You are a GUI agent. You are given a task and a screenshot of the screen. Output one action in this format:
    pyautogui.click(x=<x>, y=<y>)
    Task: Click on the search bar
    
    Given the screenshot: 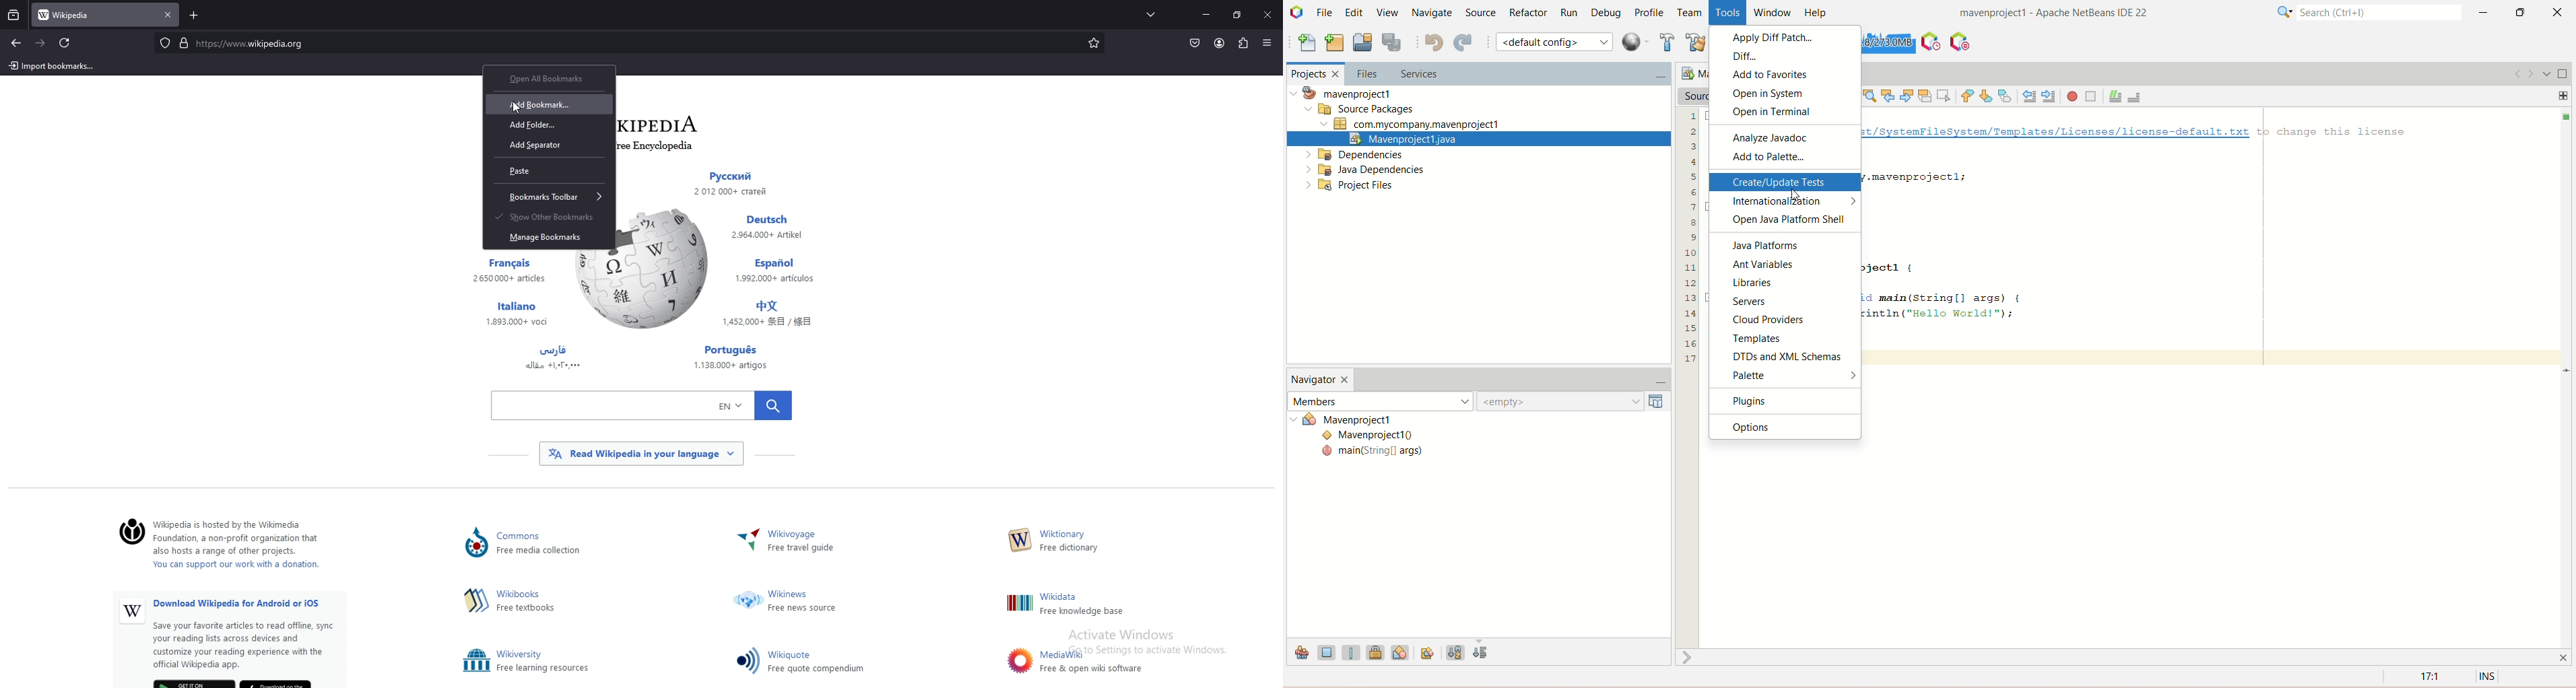 What is the action you would take?
    pyautogui.click(x=622, y=43)
    